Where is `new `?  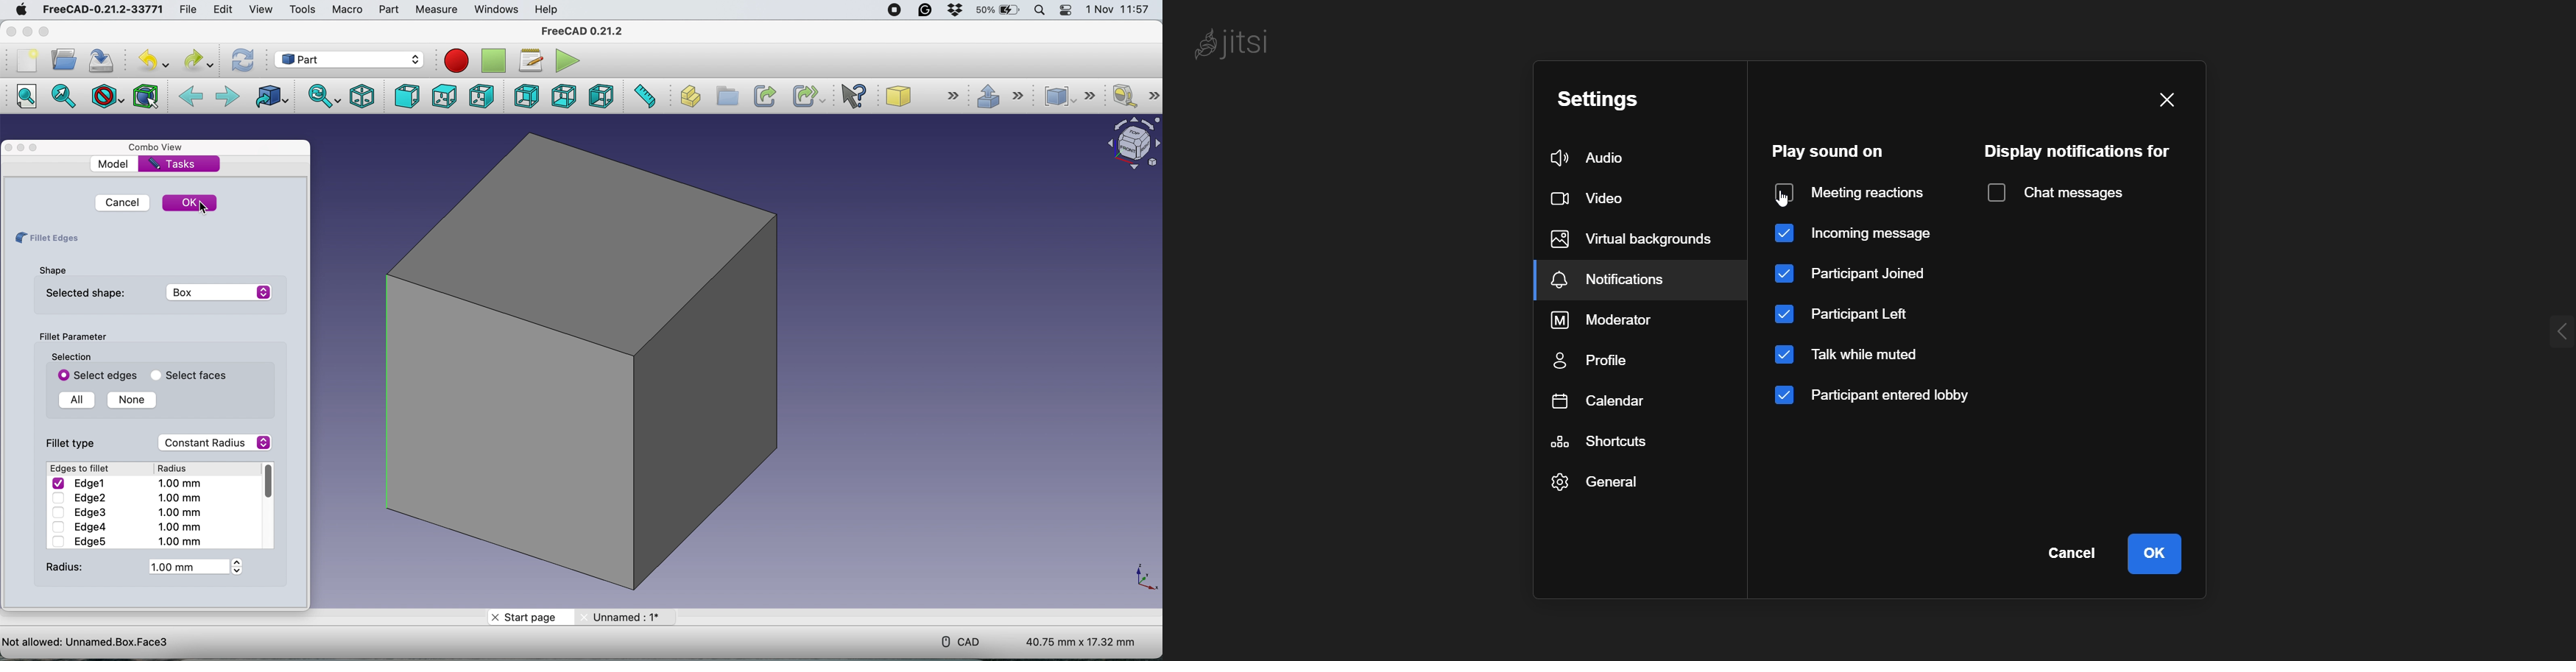
new  is located at coordinates (27, 61).